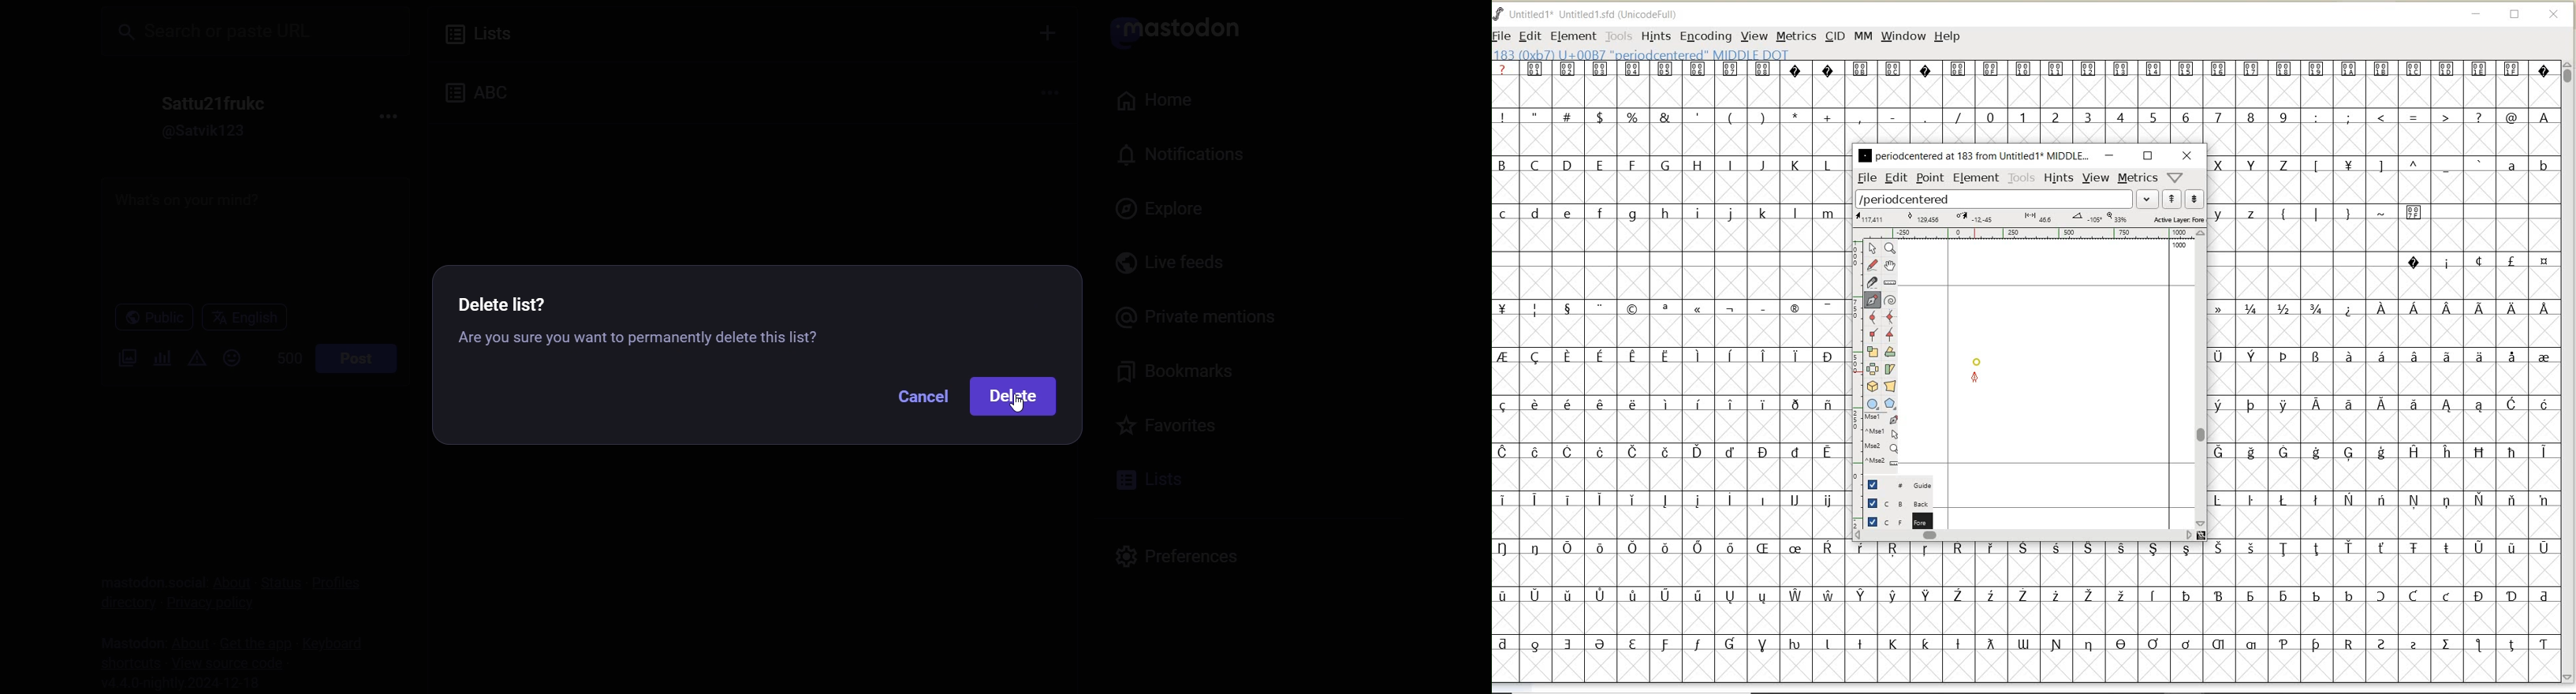  What do you see at coordinates (1903, 36) in the screenshot?
I see `WINDOW` at bounding box center [1903, 36].